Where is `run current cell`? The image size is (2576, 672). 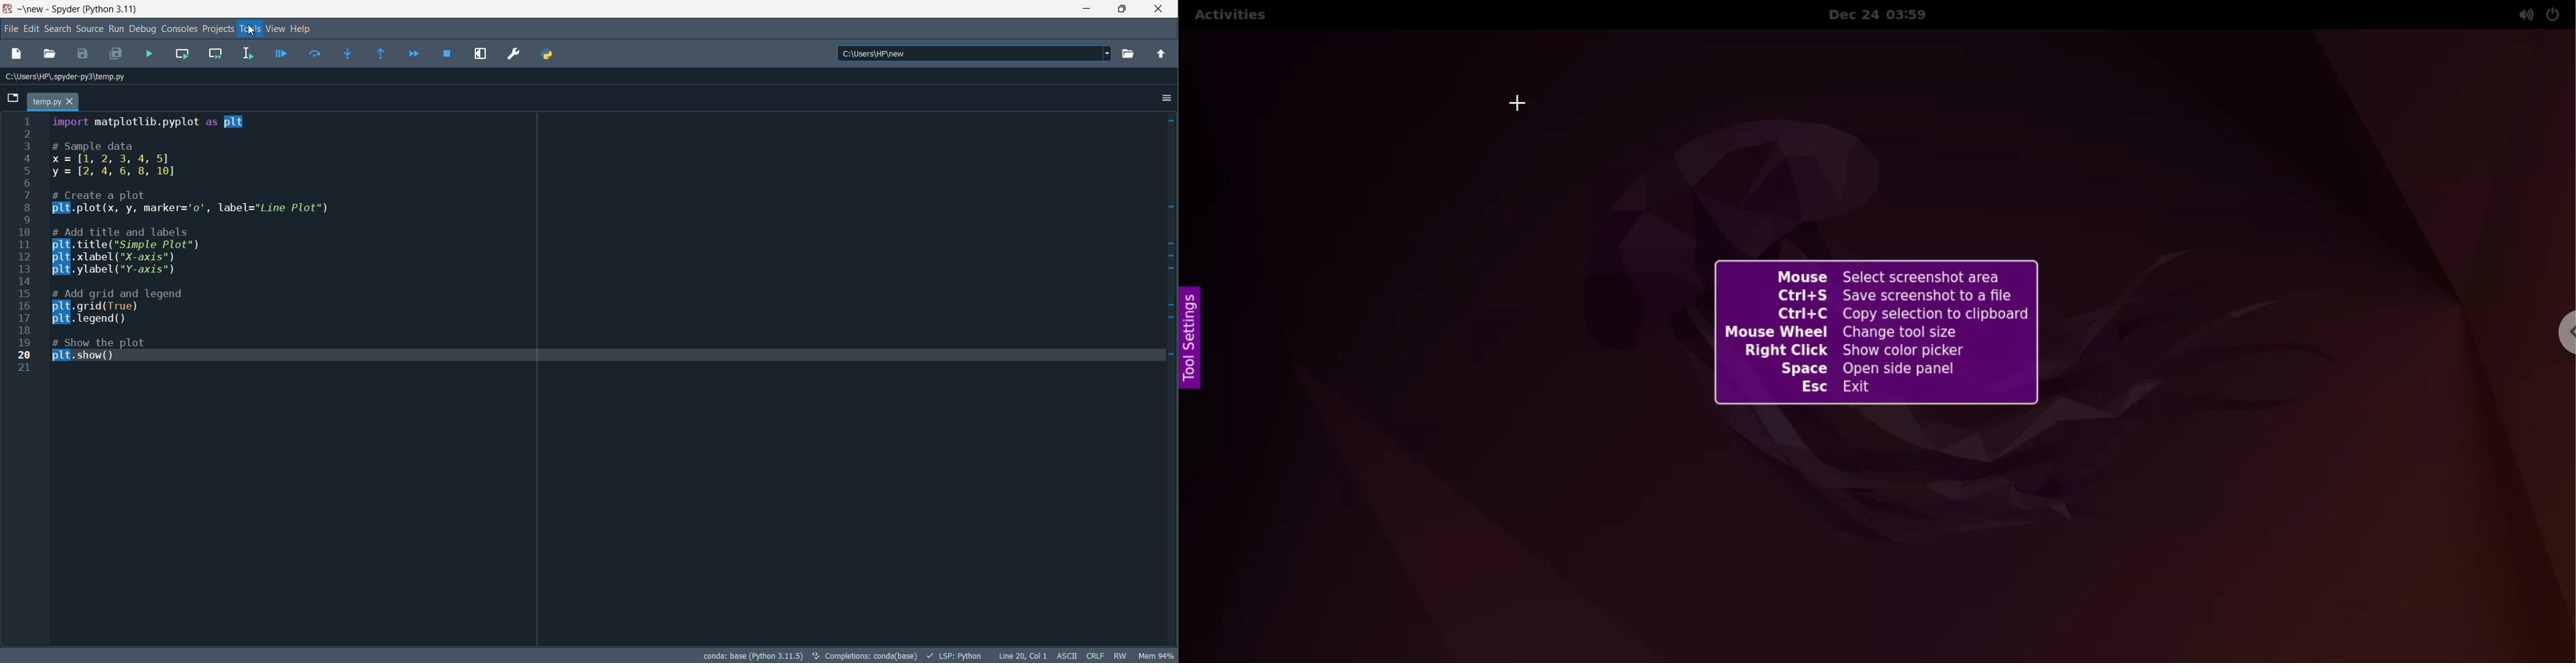
run current cell is located at coordinates (182, 53).